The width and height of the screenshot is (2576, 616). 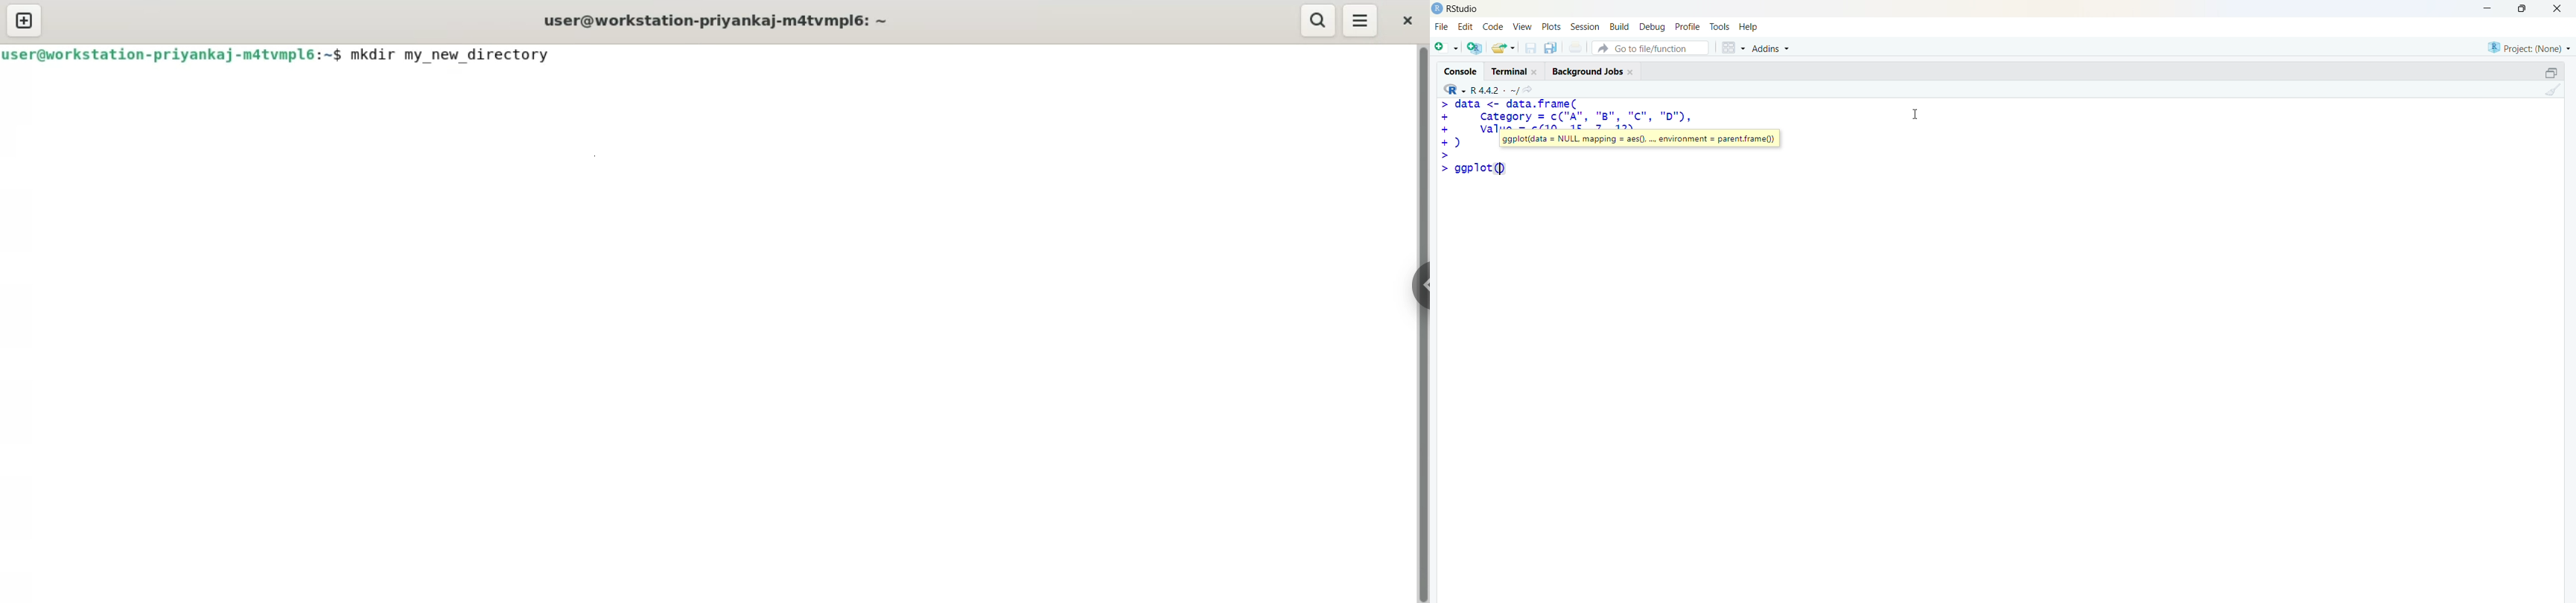 I want to click on save current document, so click(x=1530, y=48).